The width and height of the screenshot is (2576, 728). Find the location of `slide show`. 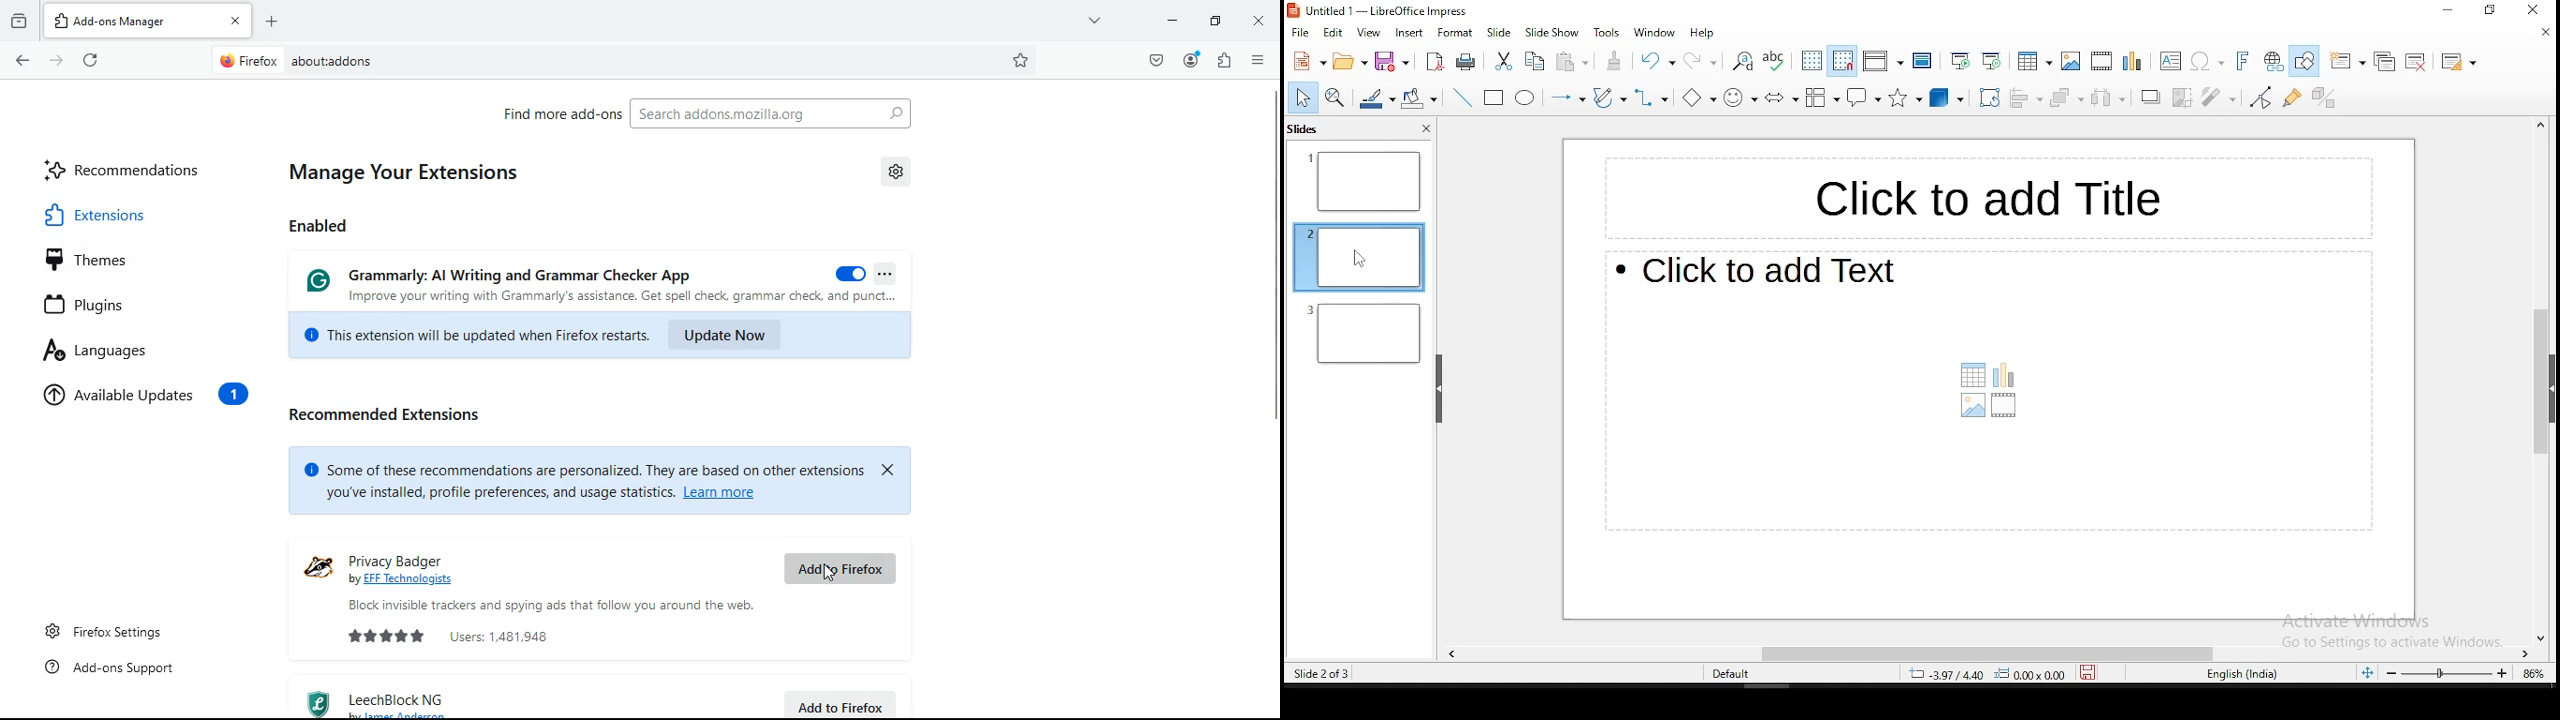

slide show is located at coordinates (1552, 34).